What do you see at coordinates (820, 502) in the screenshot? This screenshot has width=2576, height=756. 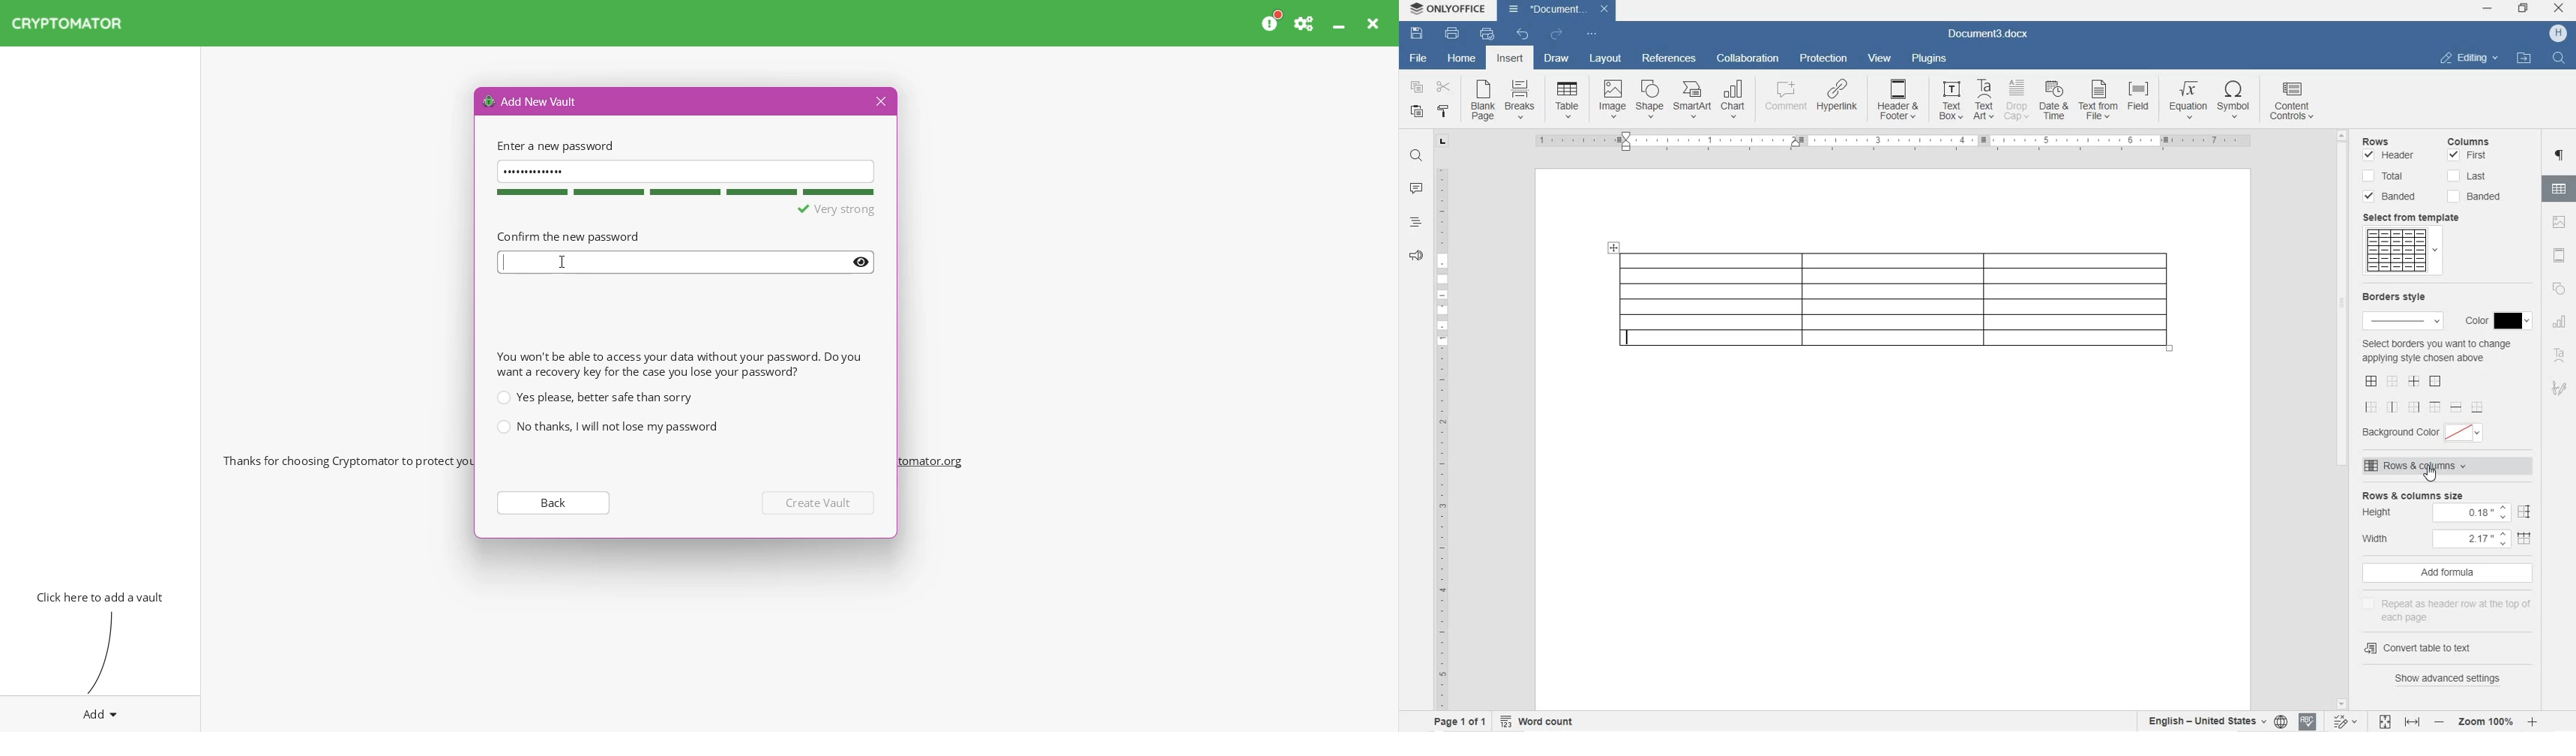 I see `Next` at bounding box center [820, 502].